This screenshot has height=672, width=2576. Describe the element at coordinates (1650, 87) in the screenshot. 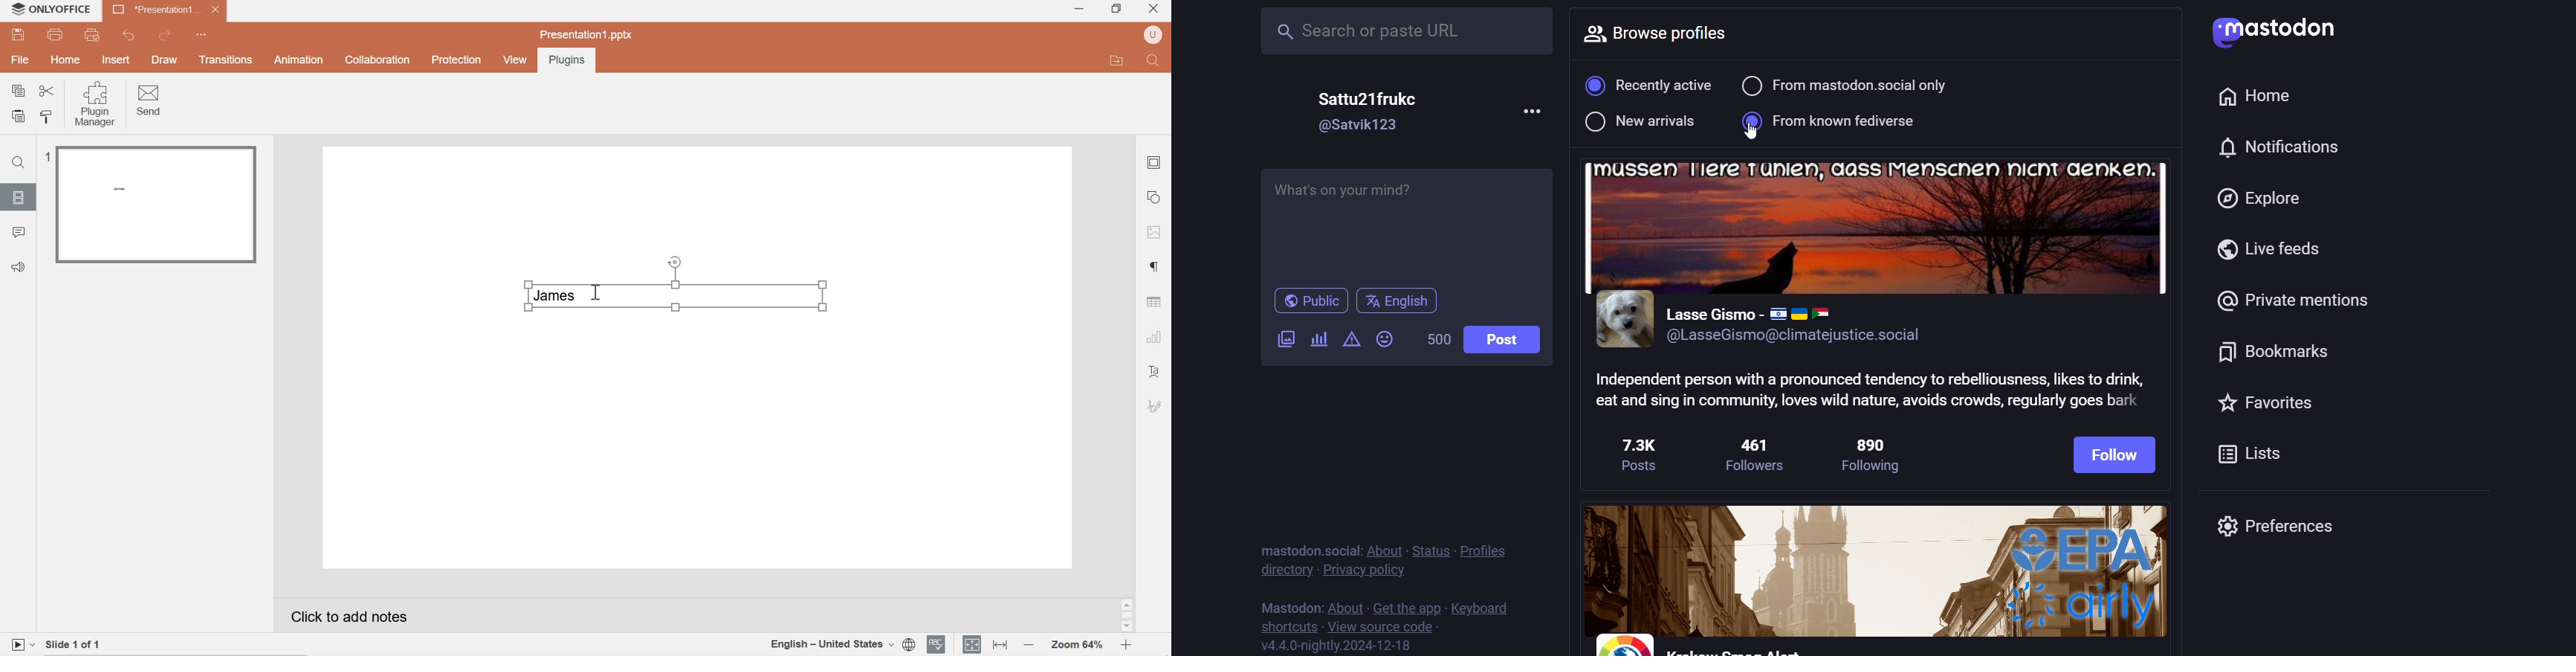

I see `recently active ` at that location.